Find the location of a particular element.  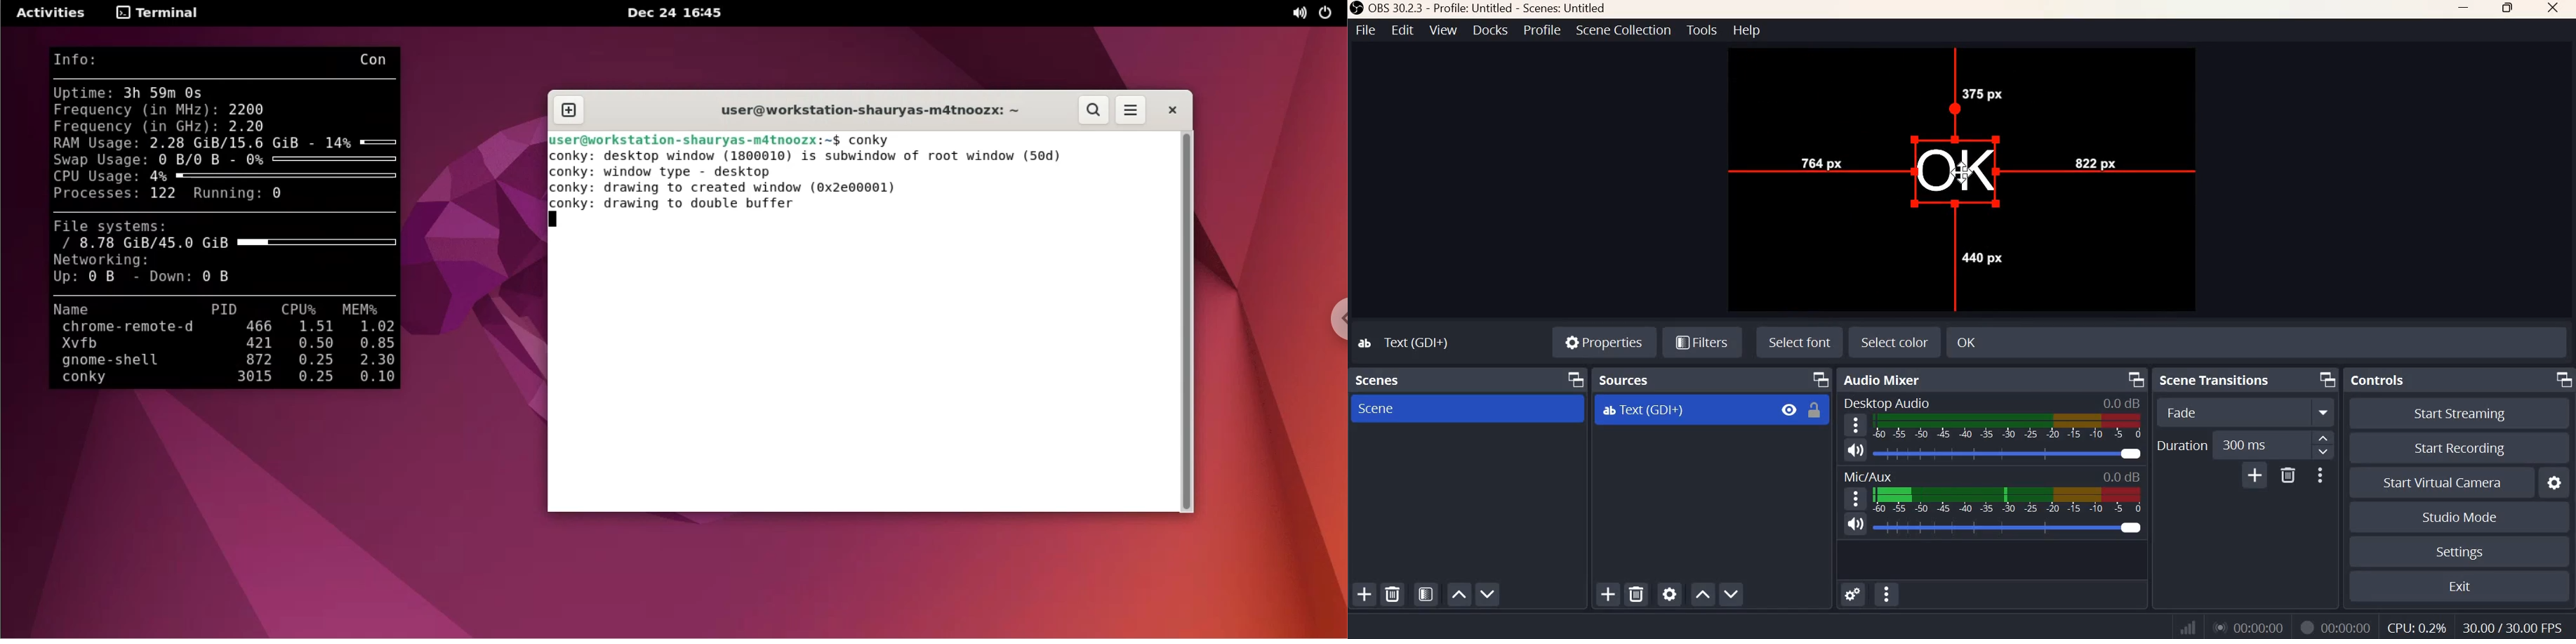

start streaming is located at coordinates (2461, 414).